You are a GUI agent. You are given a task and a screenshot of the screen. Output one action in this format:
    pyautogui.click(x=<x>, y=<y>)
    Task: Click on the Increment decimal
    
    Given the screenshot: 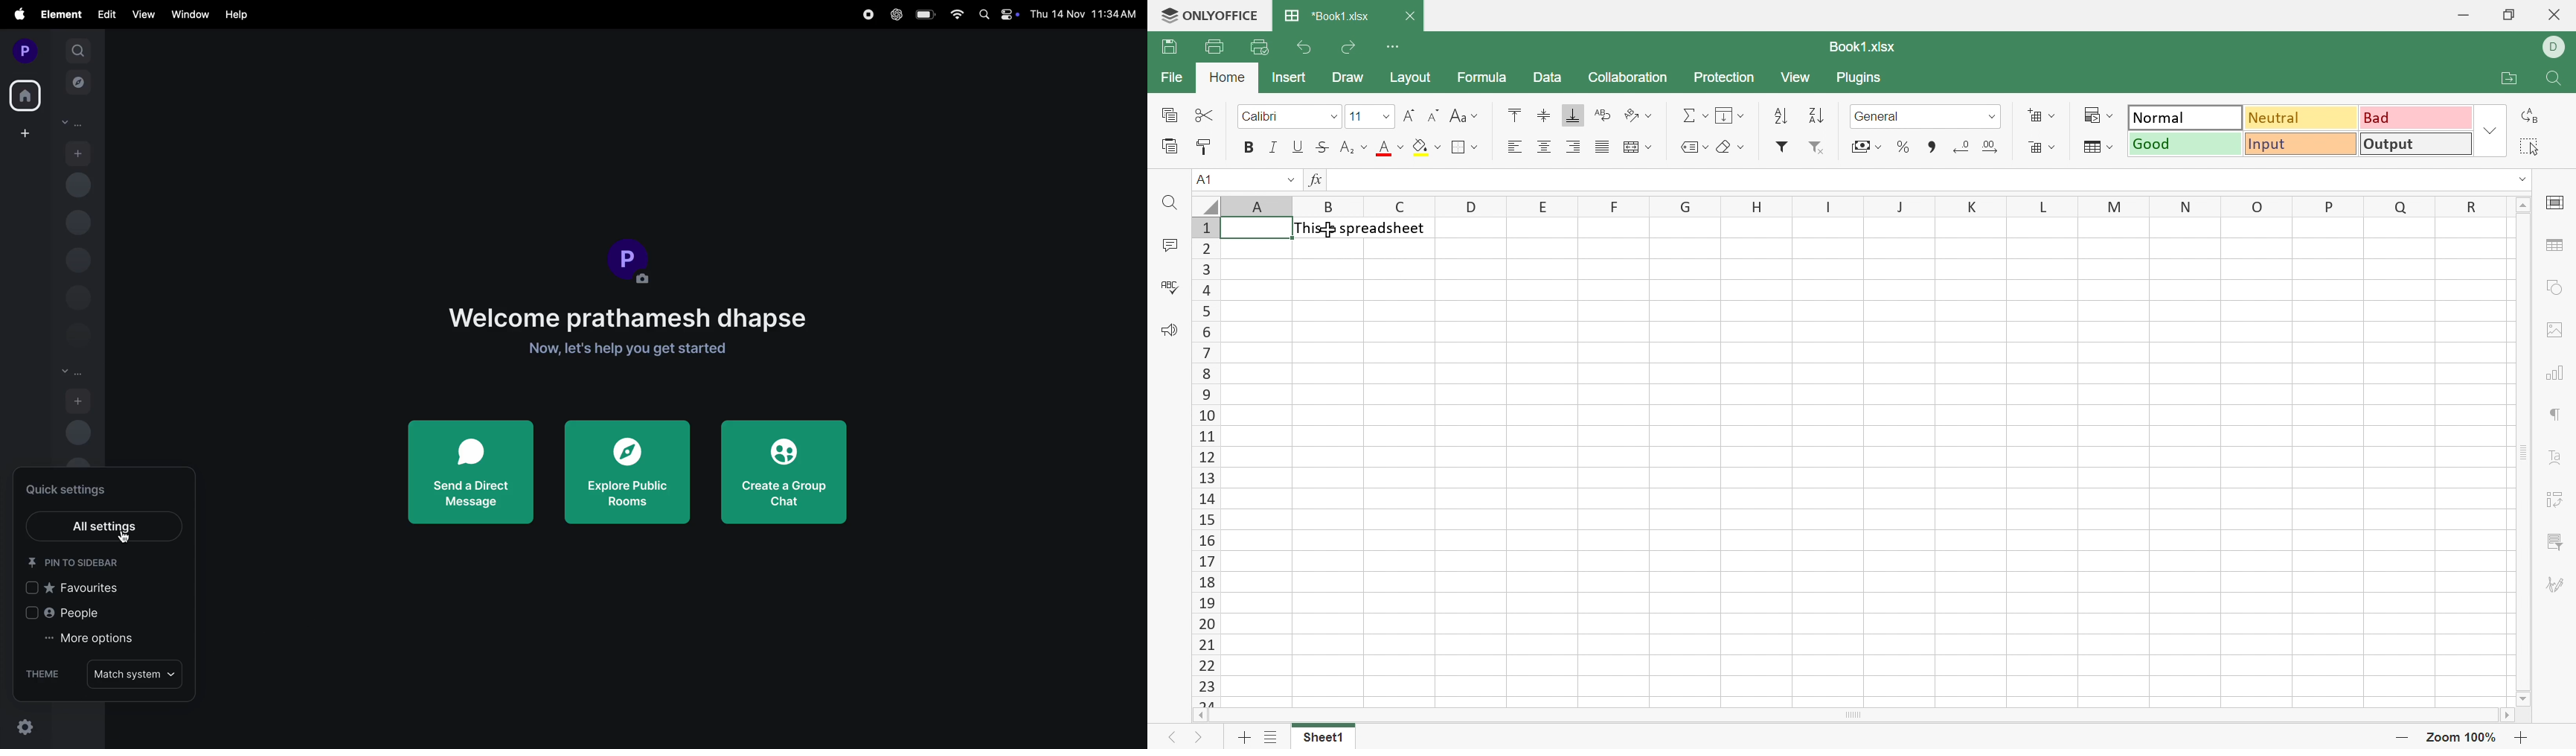 What is the action you would take?
    pyautogui.click(x=1990, y=145)
    